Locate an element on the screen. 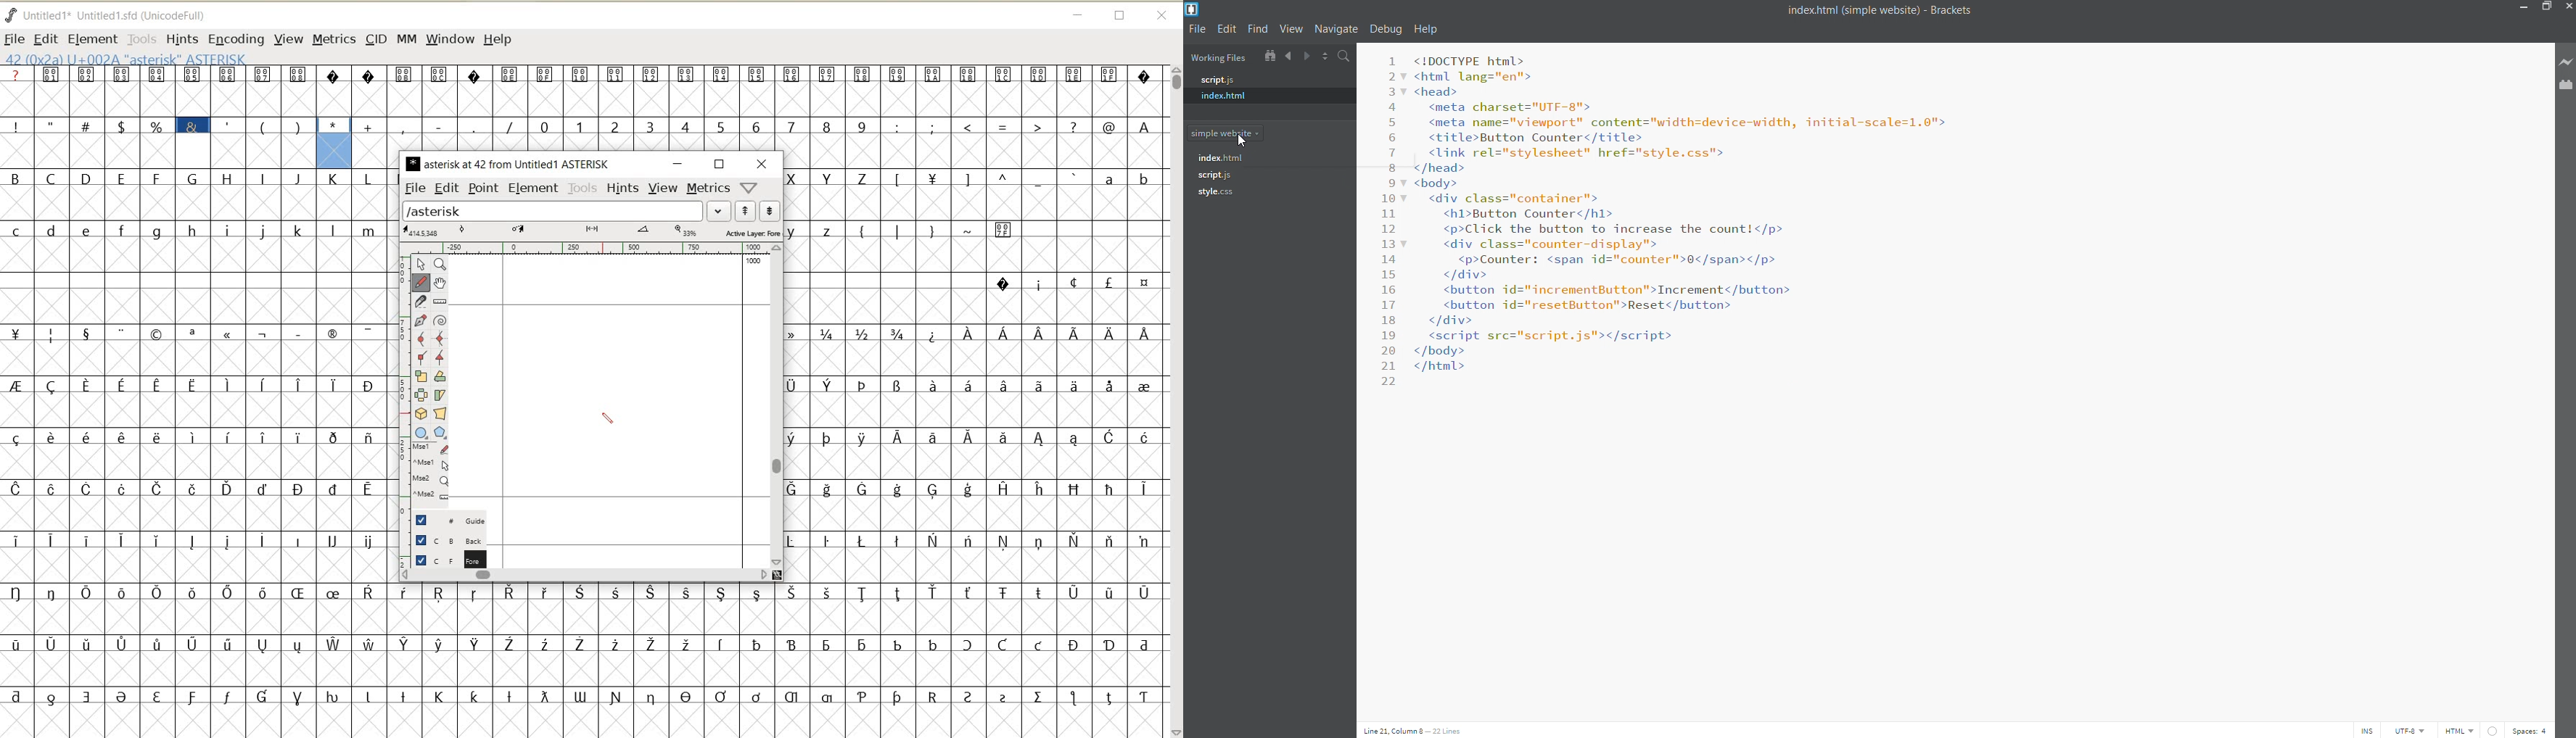 This screenshot has height=756, width=2576. split horizontally/vertically is located at coordinates (1325, 58).